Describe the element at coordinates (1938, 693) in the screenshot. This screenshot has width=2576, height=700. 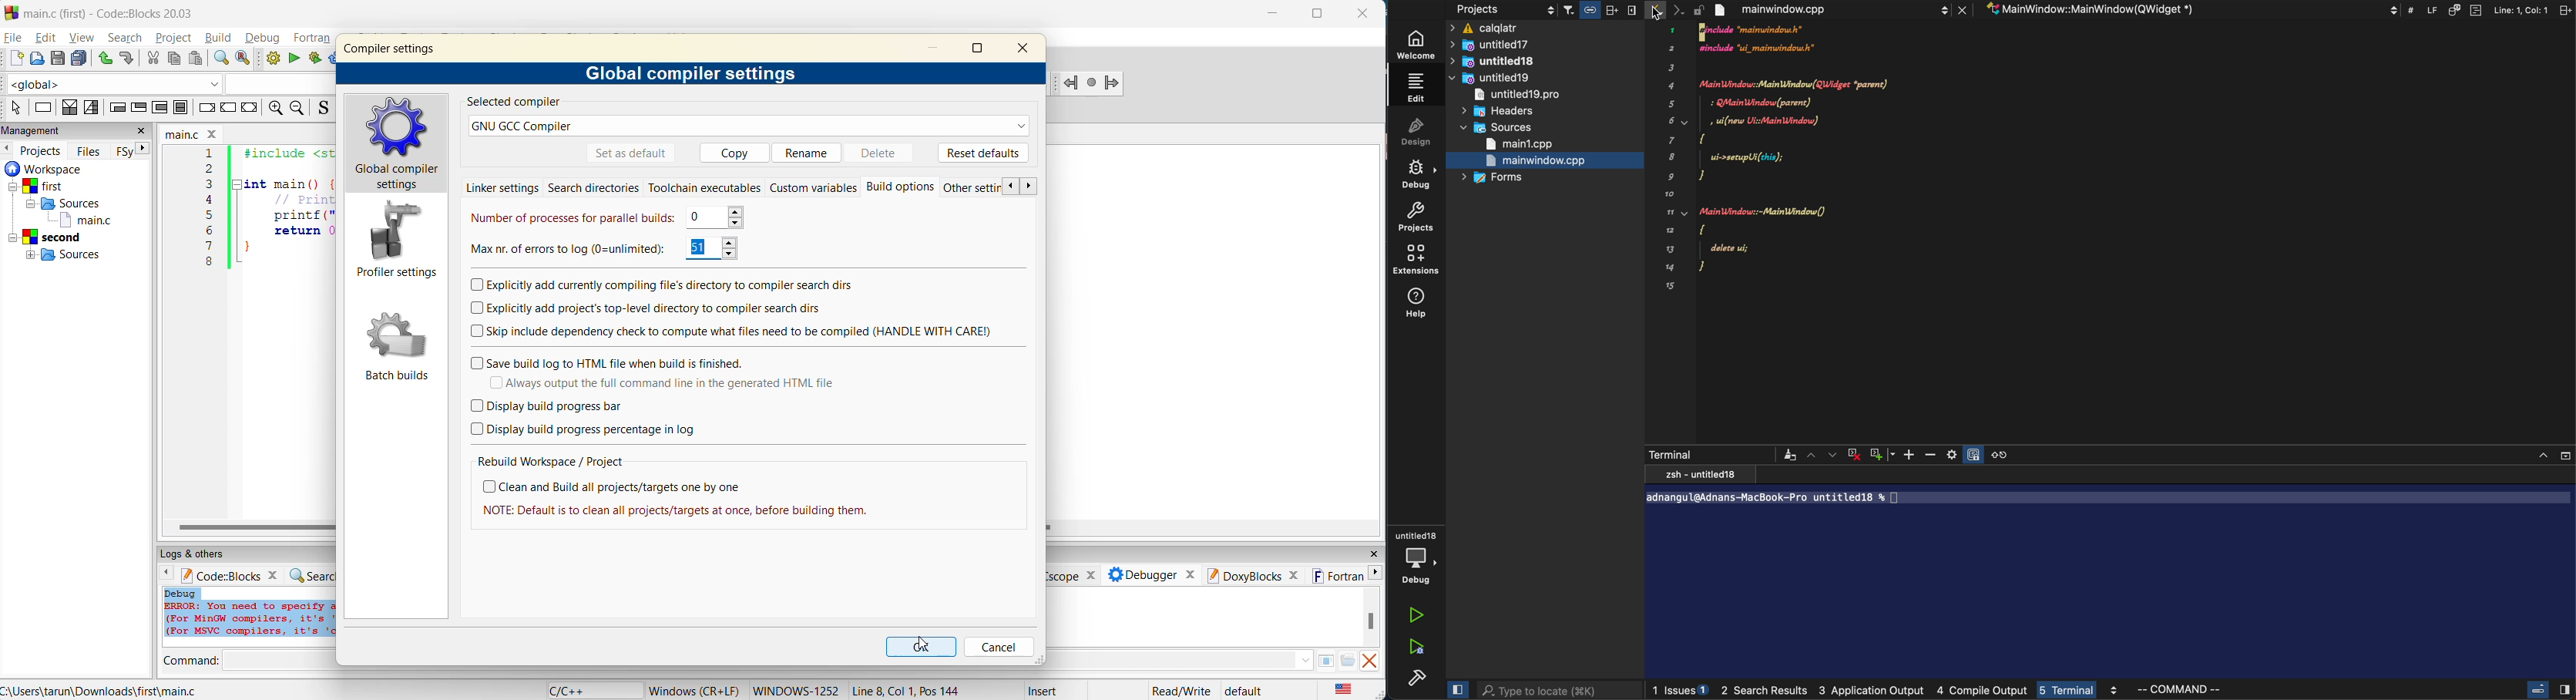
I see `logs` at that location.